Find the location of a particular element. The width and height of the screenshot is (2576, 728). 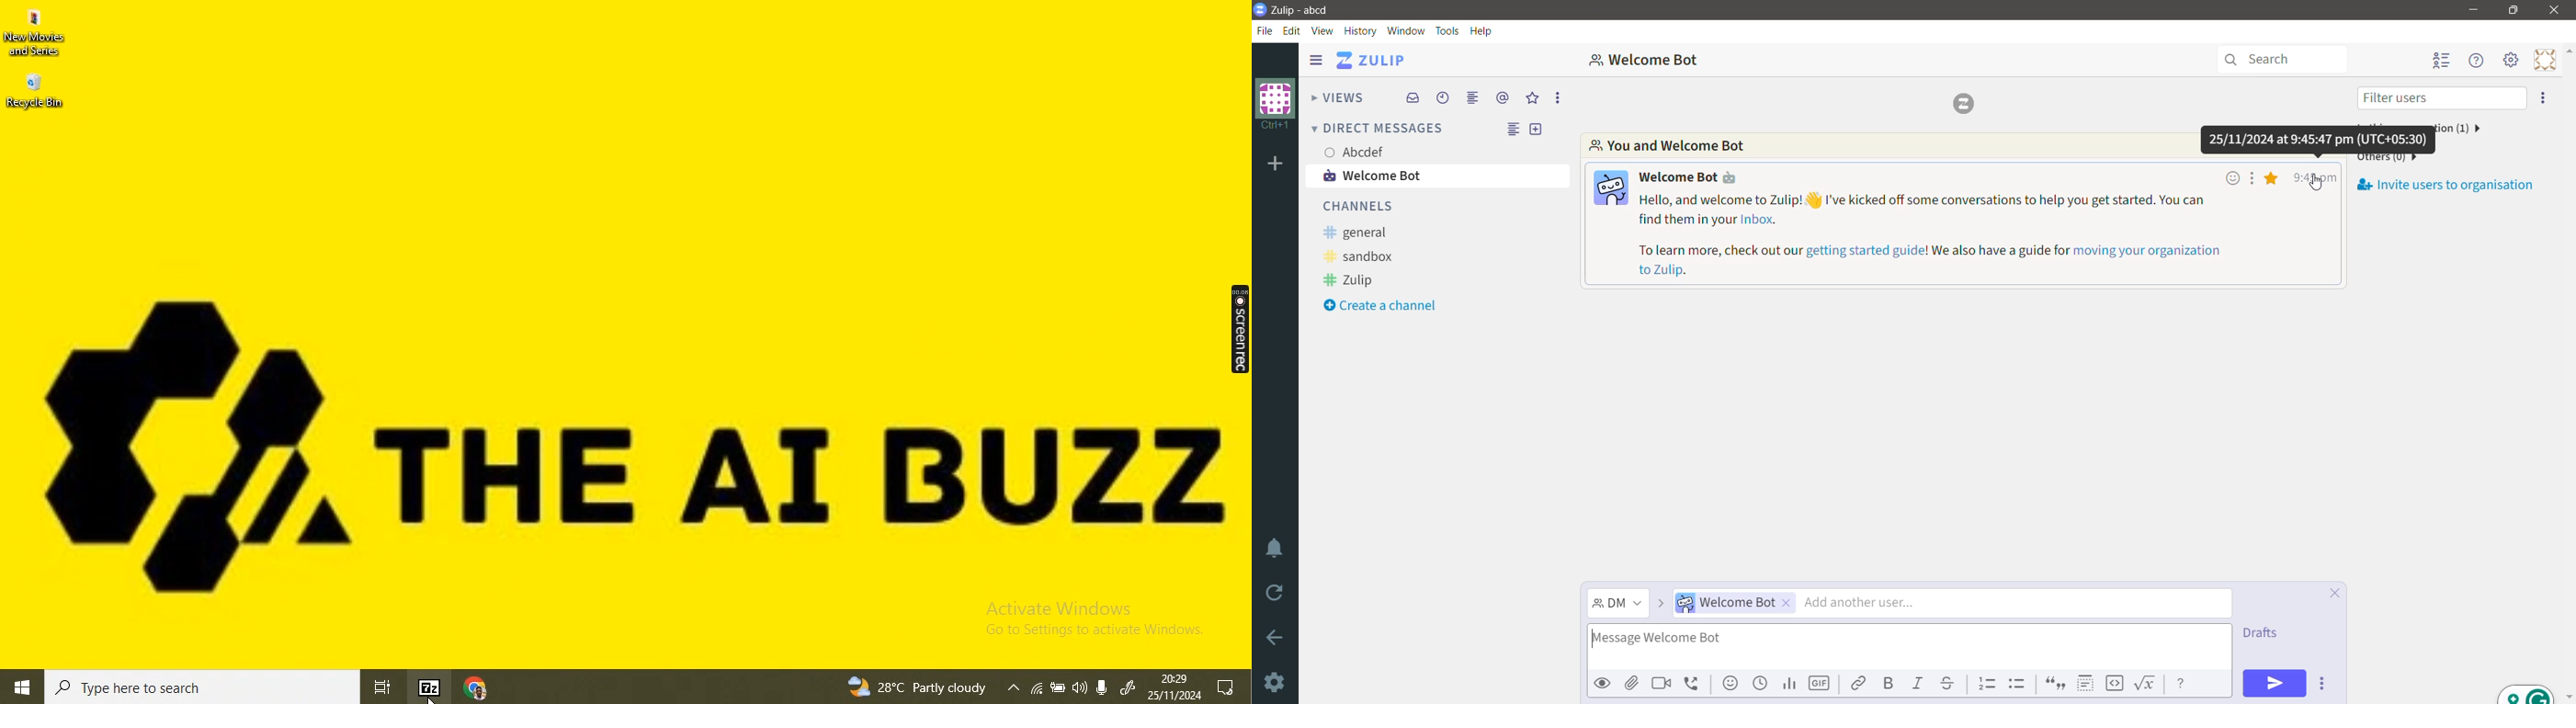

screen recorder is located at coordinates (1238, 328).